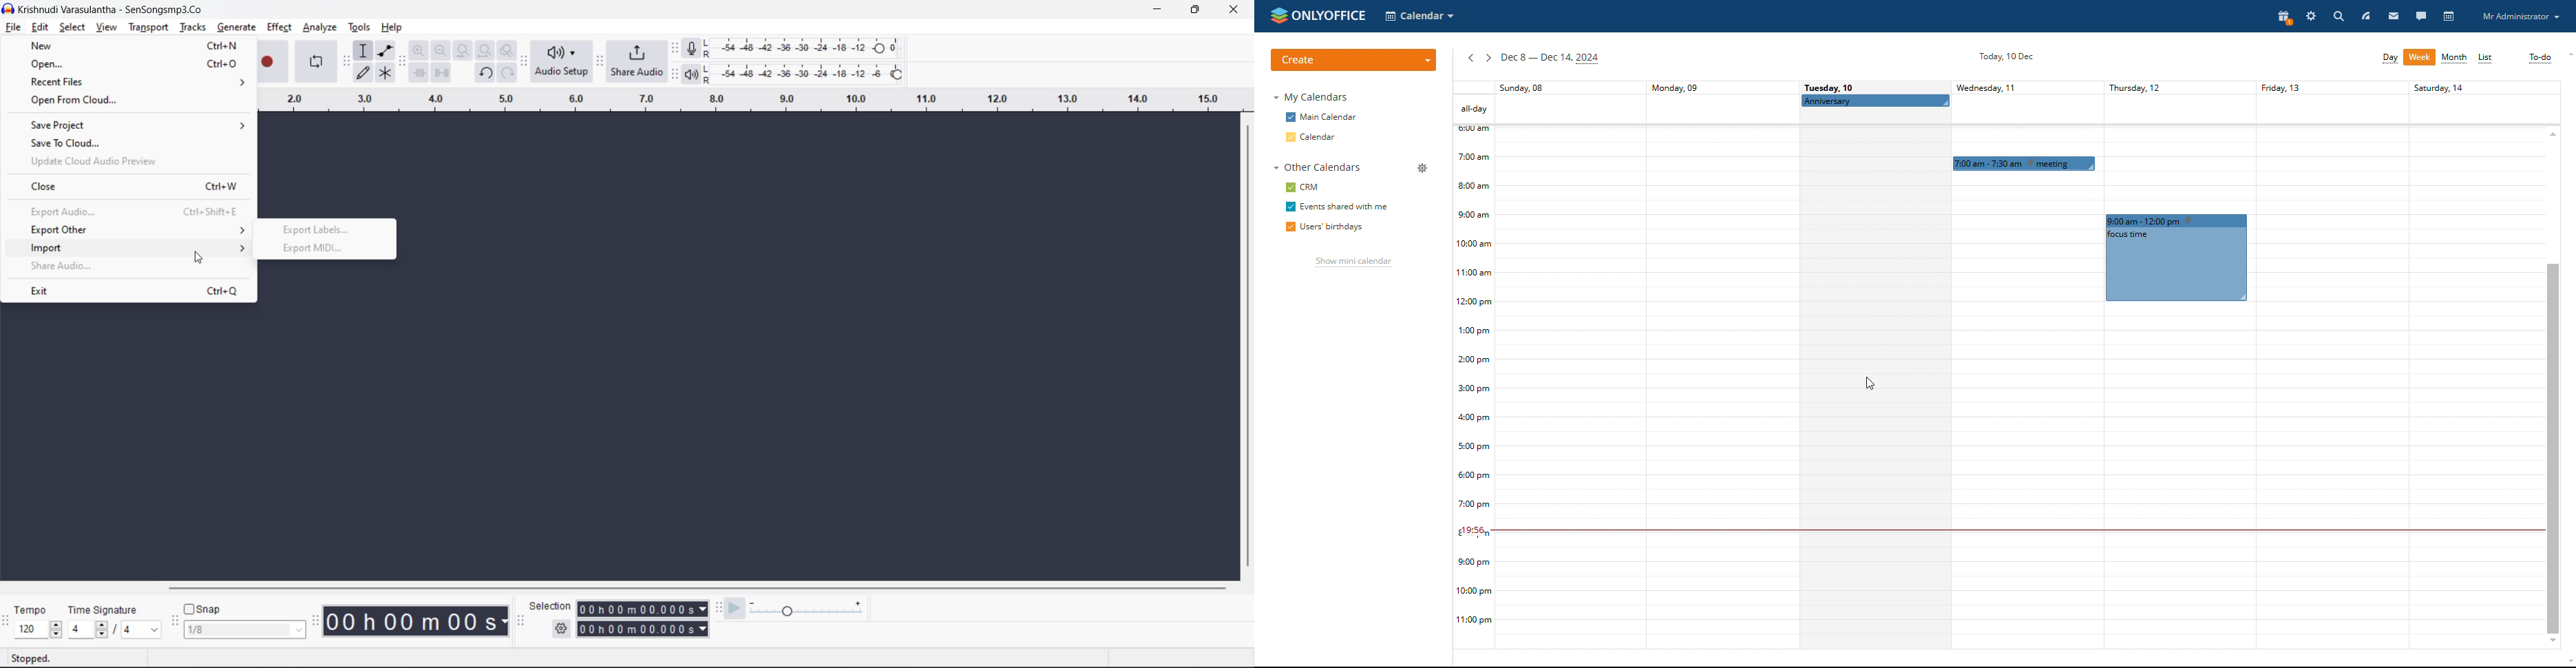 The image size is (2576, 672). I want to click on update cloud audio preview, so click(87, 161).